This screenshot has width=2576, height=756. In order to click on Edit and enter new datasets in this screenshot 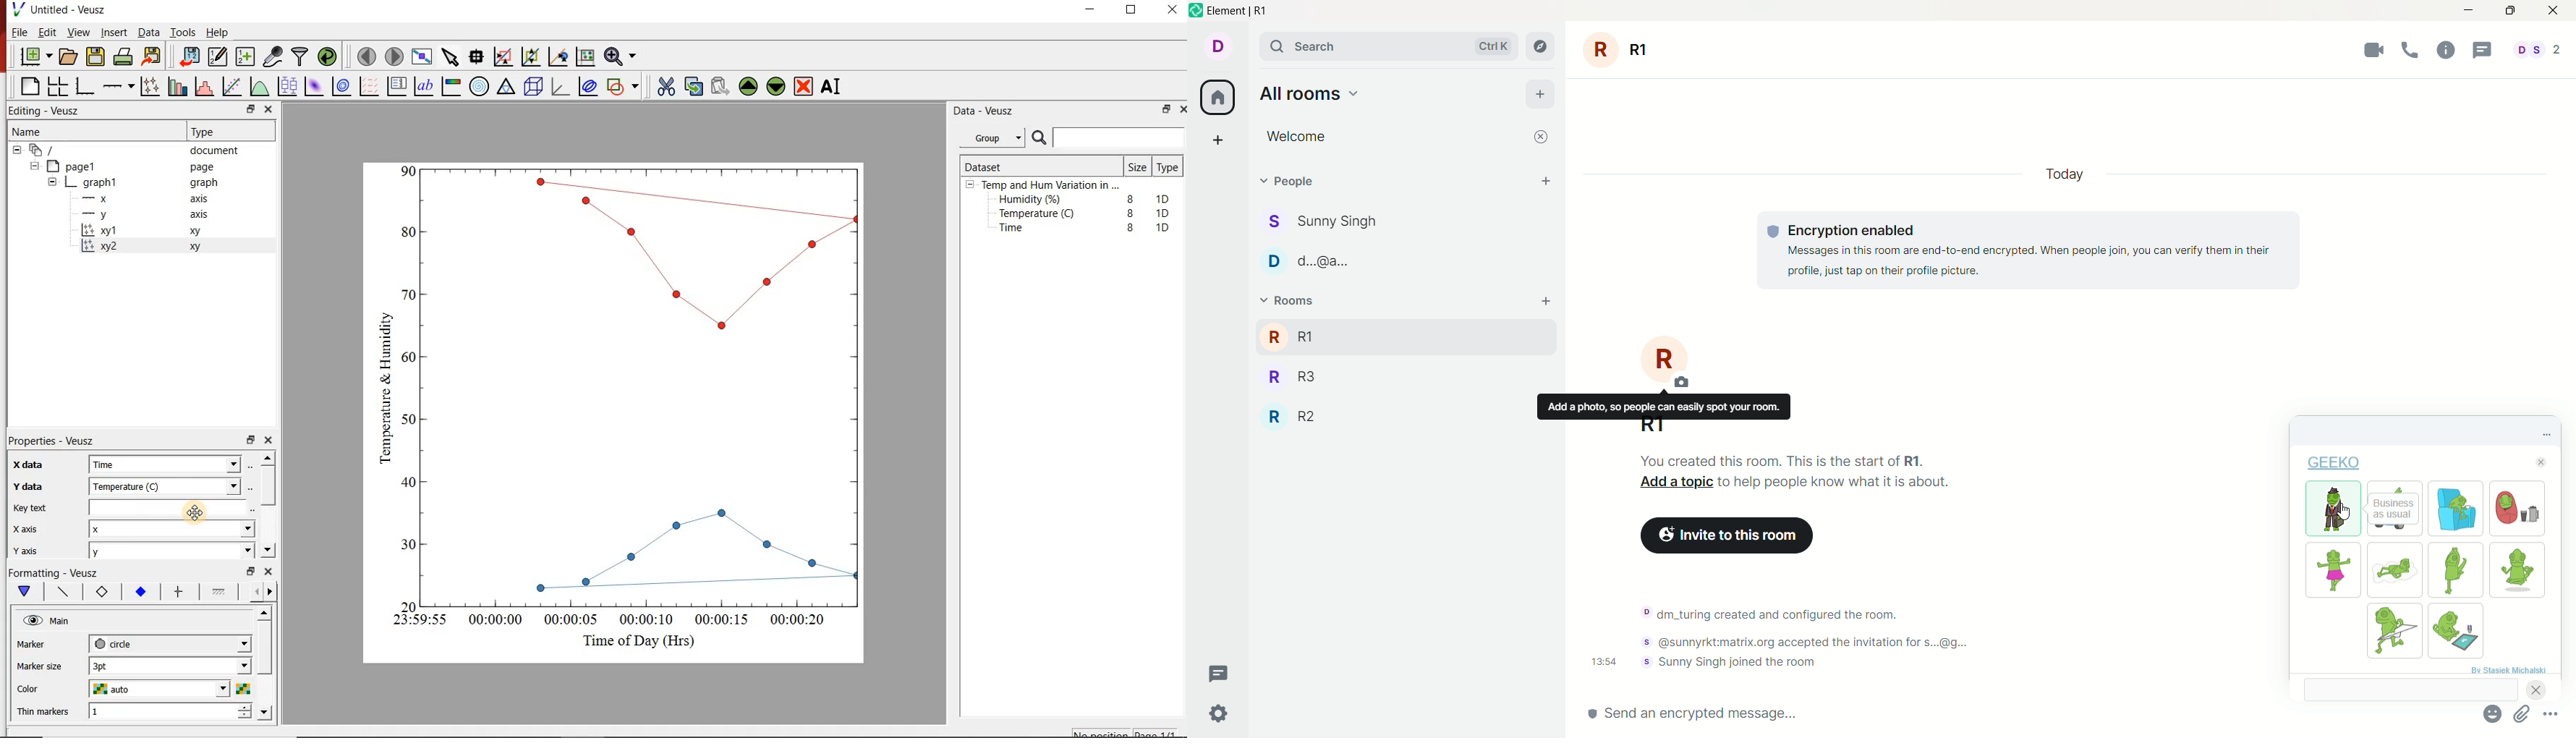, I will do `click(218, 57)`.